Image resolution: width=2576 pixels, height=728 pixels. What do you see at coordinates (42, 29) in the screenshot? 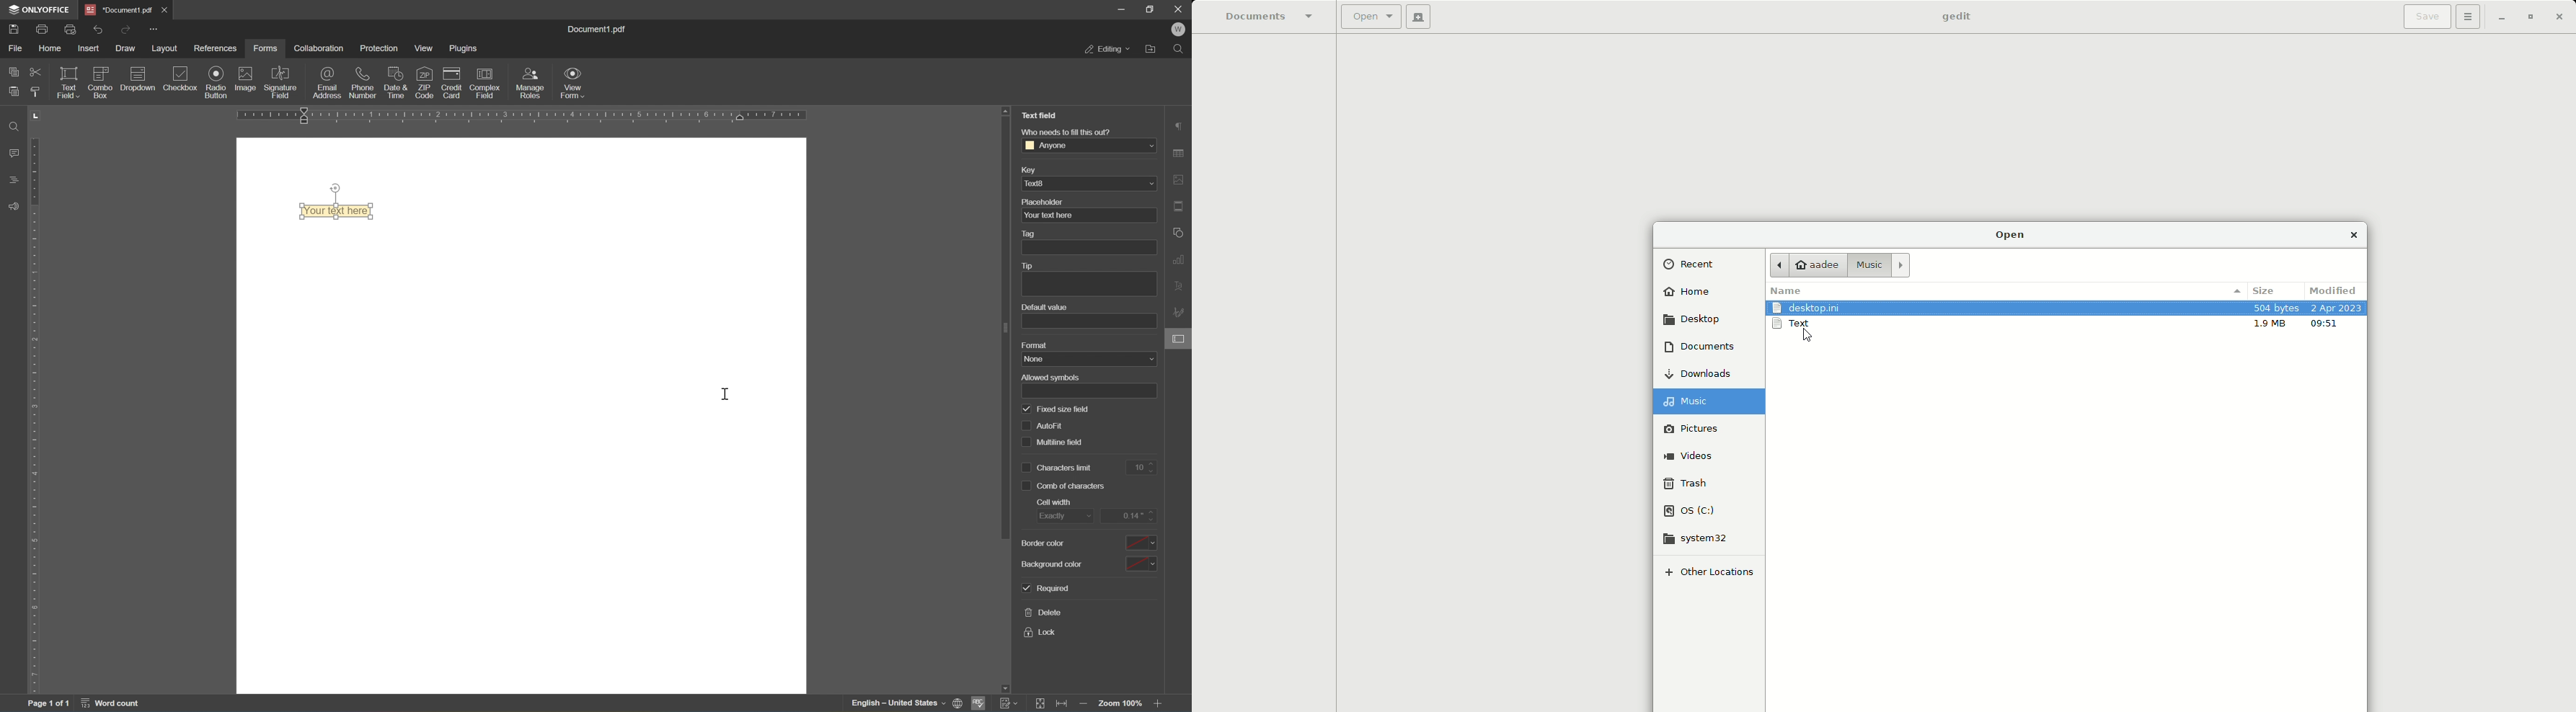
I see `print` at bounding box center [42, 29].